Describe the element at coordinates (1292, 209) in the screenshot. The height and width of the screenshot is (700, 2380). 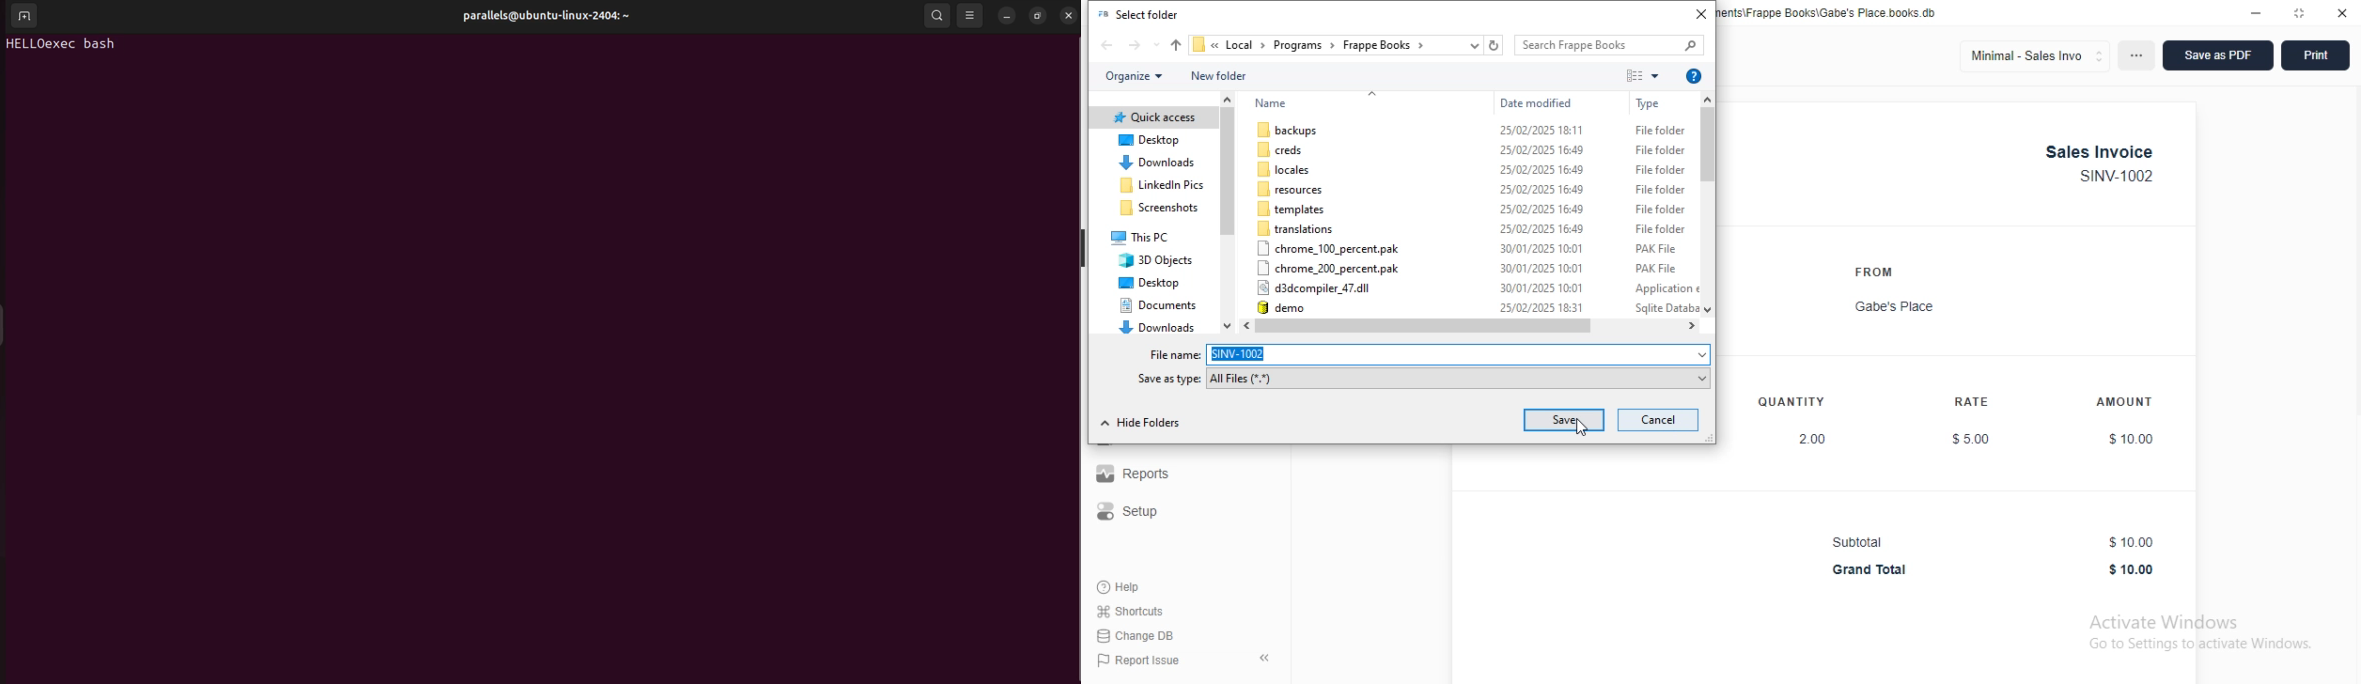
I see `templates` at that location.